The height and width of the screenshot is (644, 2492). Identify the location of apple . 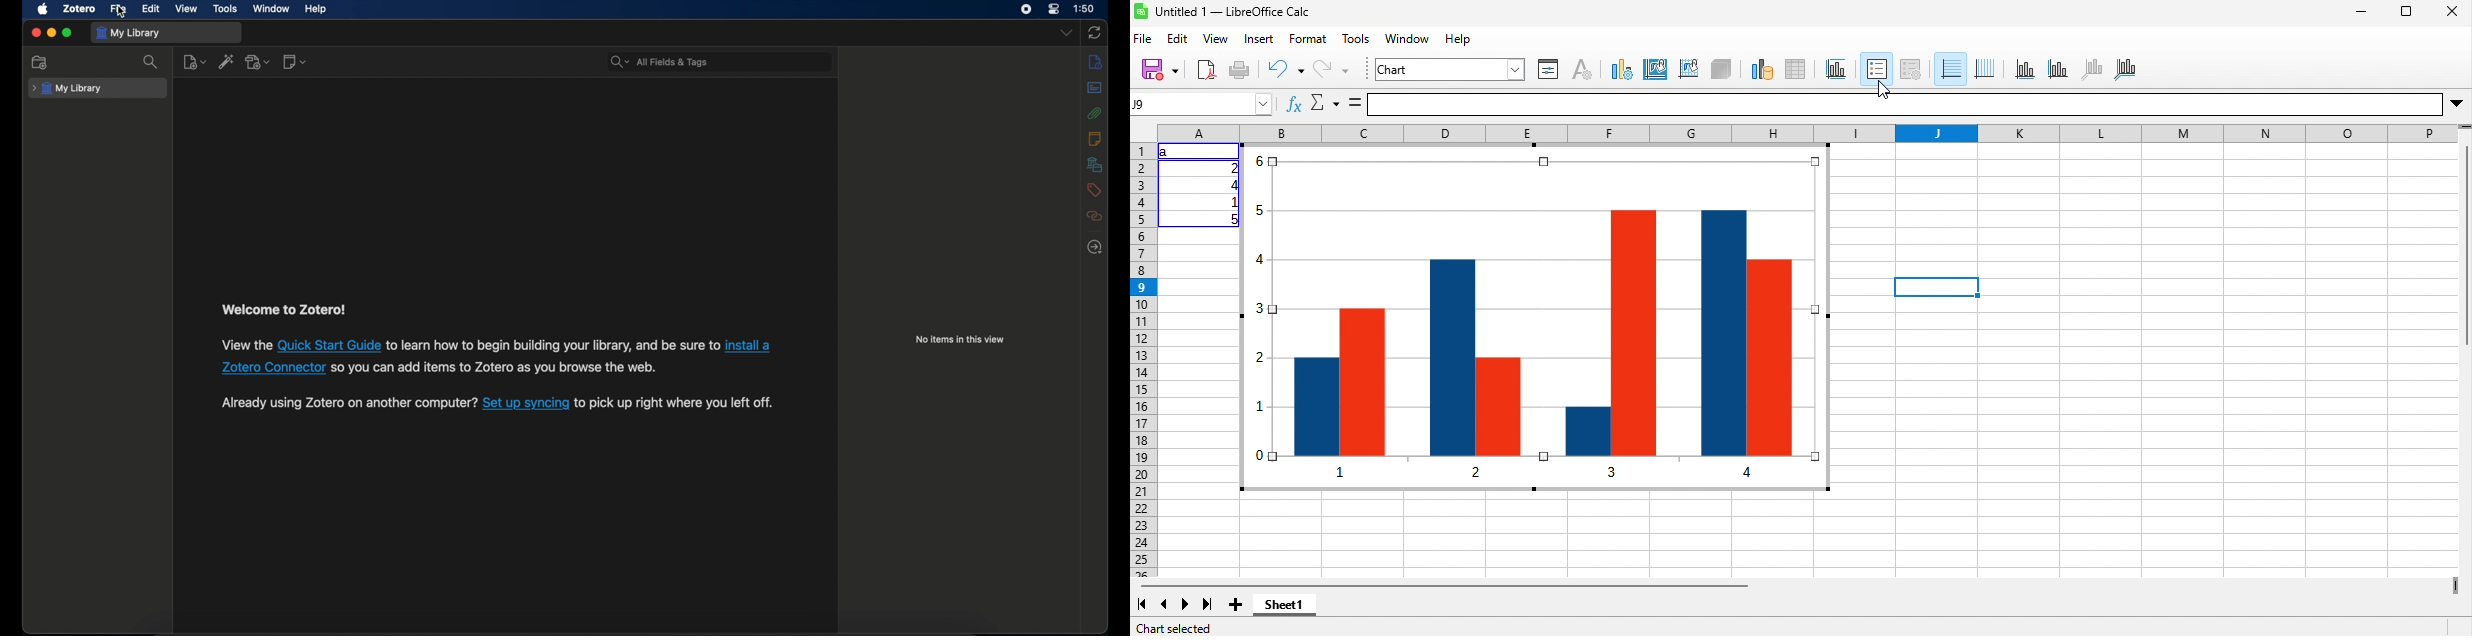
(42, 9).